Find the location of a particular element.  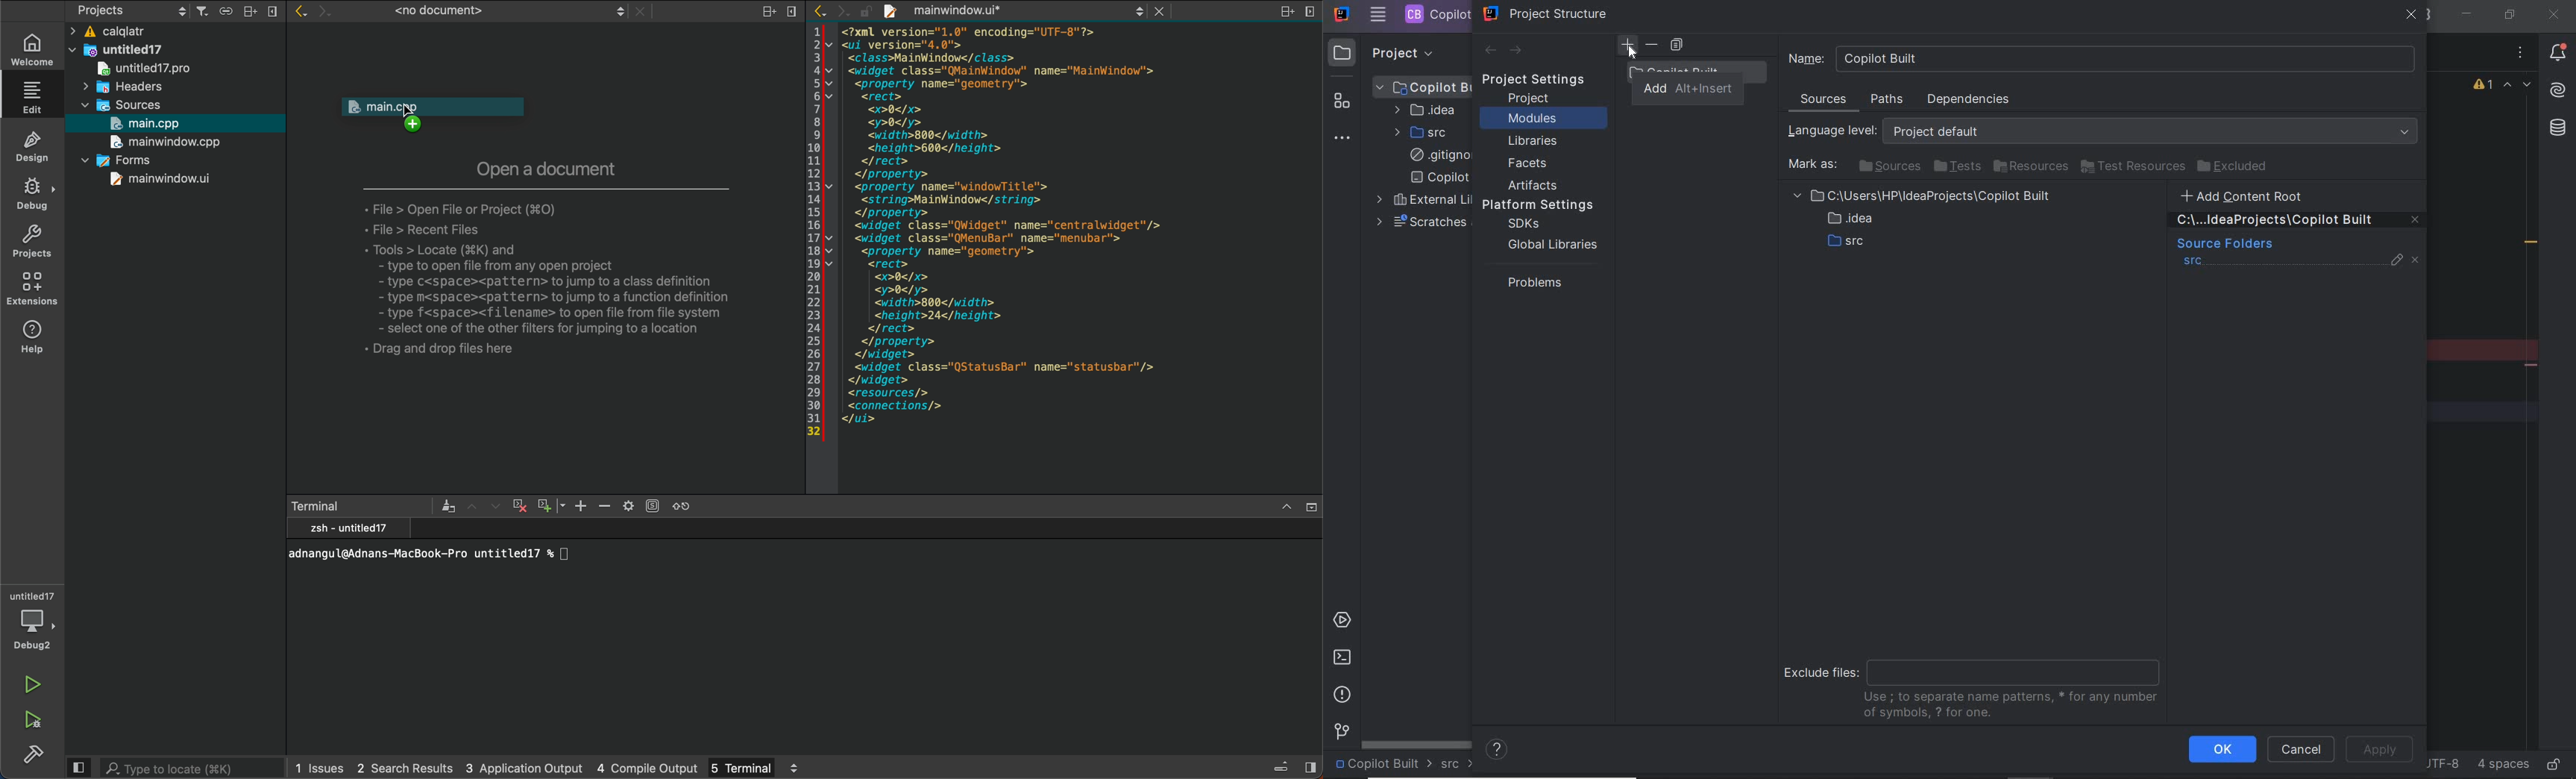

main window is located at coordinates (143, 180).